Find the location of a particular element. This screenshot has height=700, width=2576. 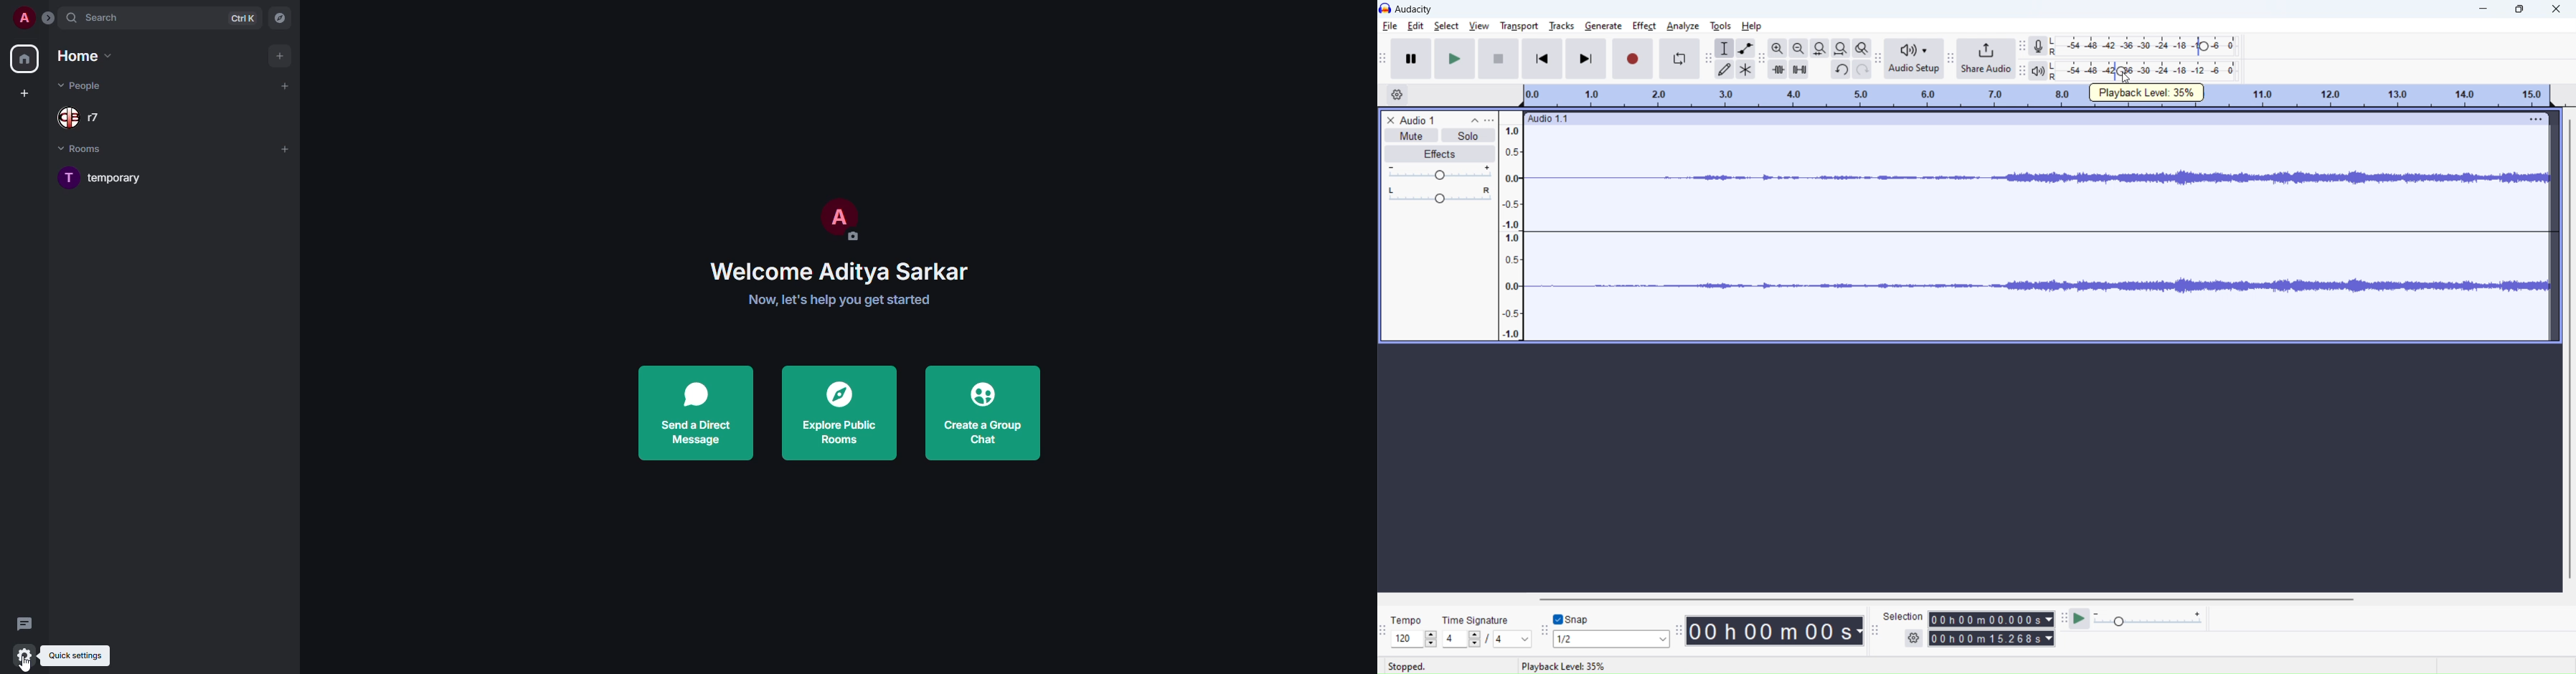

enable looping is located at coordinates (1679, 59).